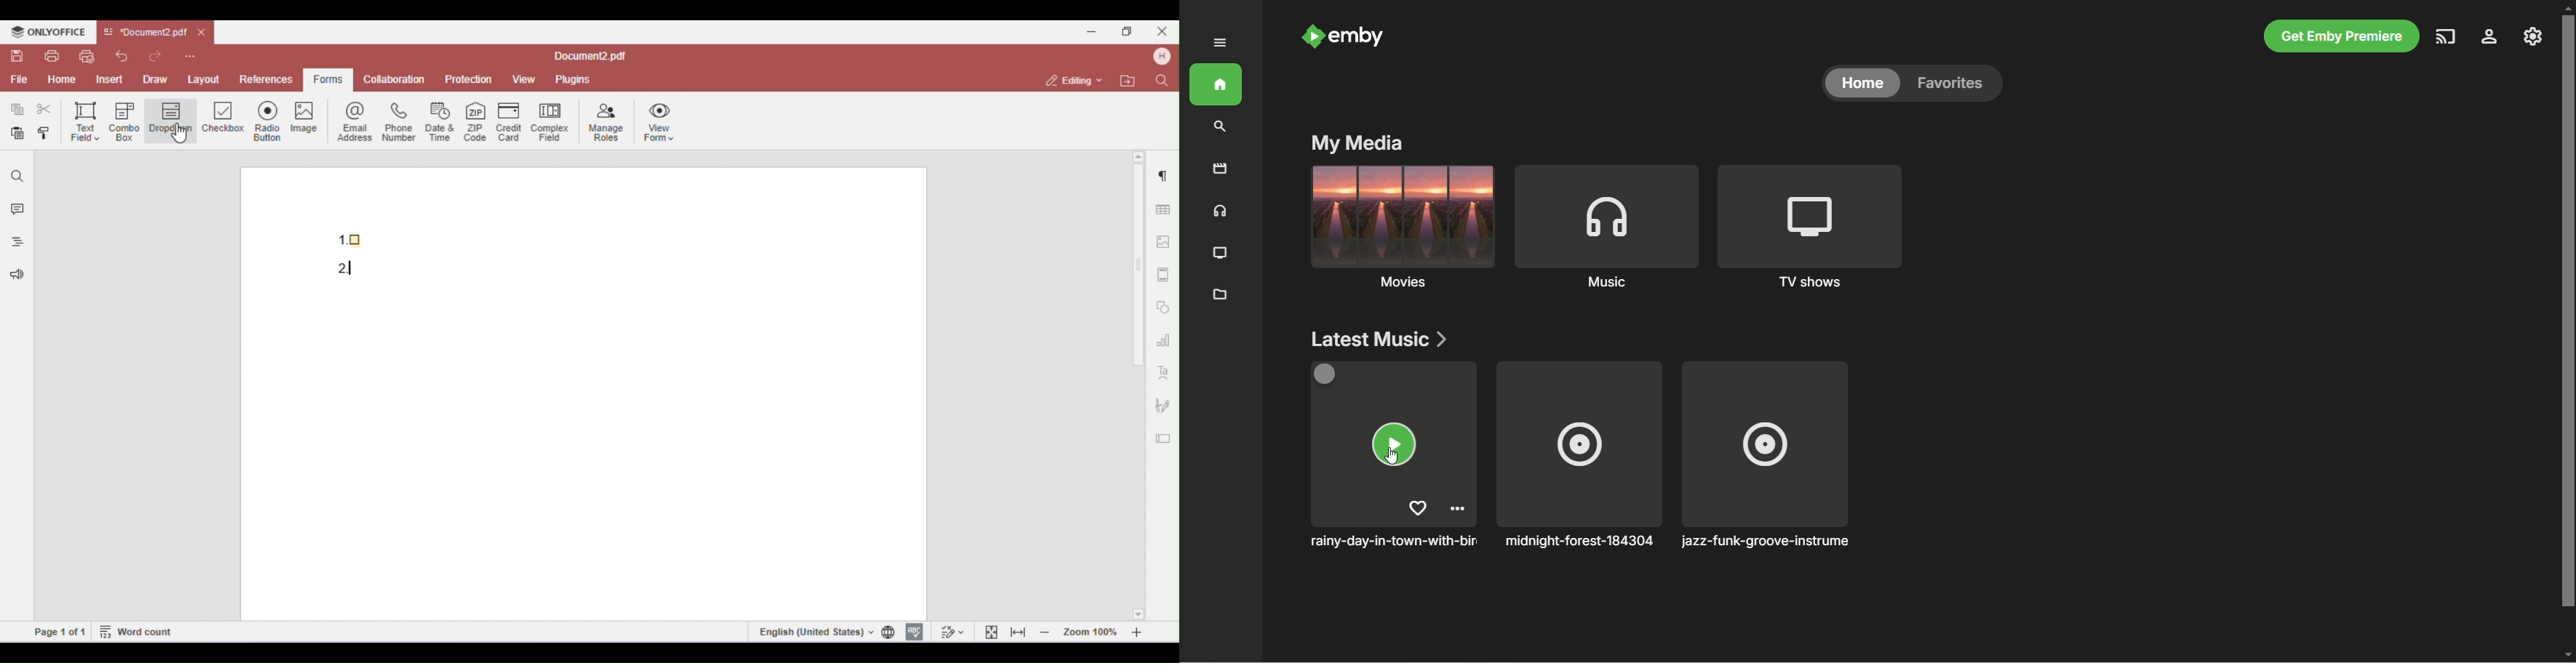 This screenshot has height=672, width=2576. Describe the element at coordinates (2491, 39) in the screenshot. I see `settings` at that location.